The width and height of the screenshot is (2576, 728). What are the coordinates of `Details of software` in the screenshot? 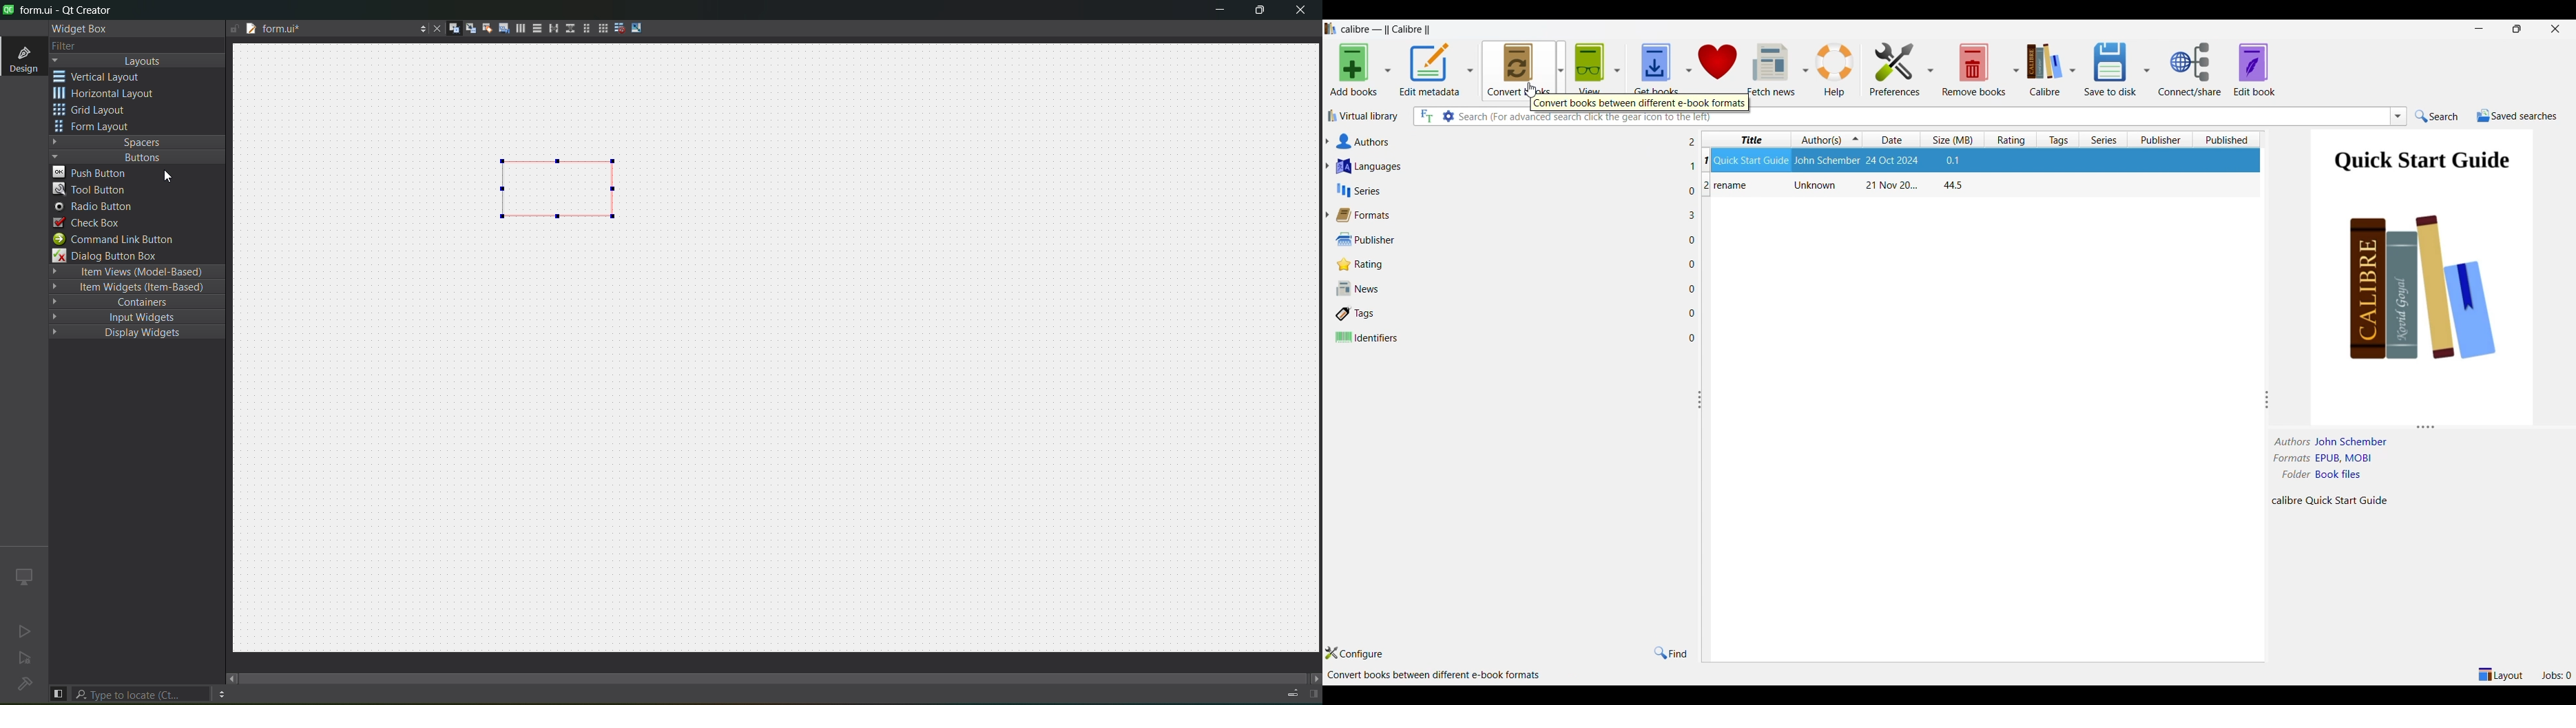 It's located at (1436, 676).